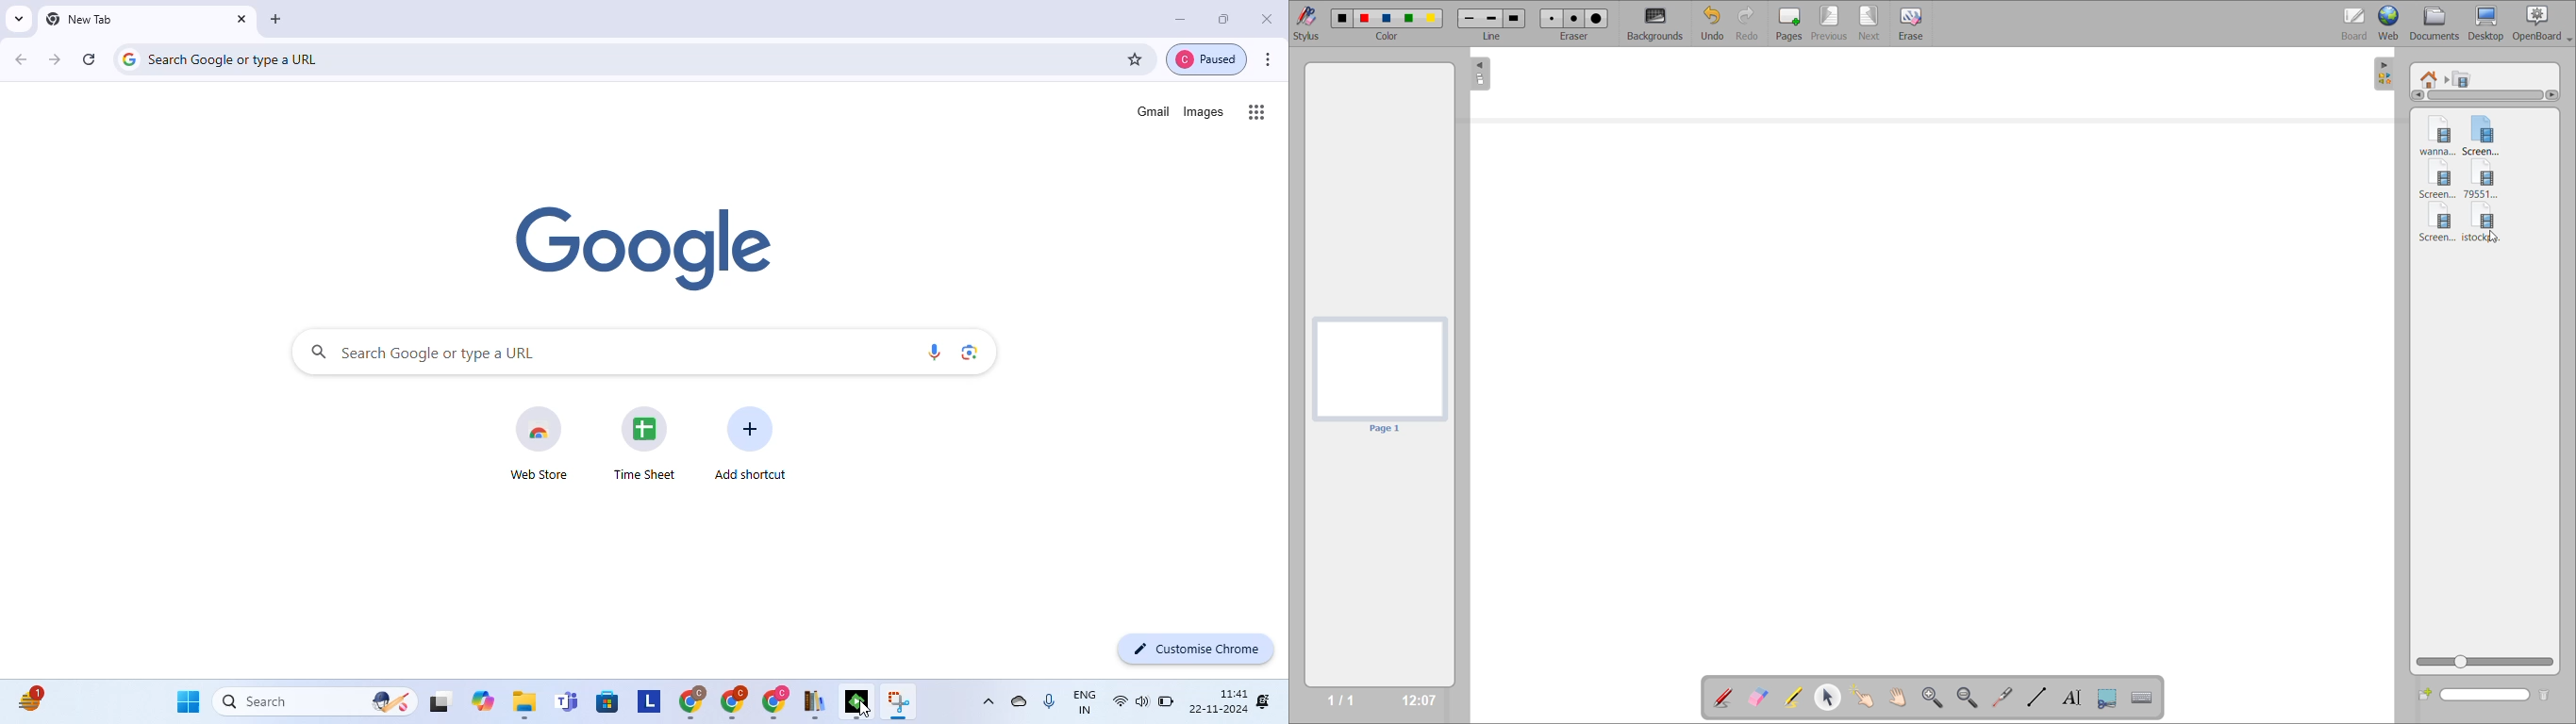  I want to click on images, so click(1204, 113).